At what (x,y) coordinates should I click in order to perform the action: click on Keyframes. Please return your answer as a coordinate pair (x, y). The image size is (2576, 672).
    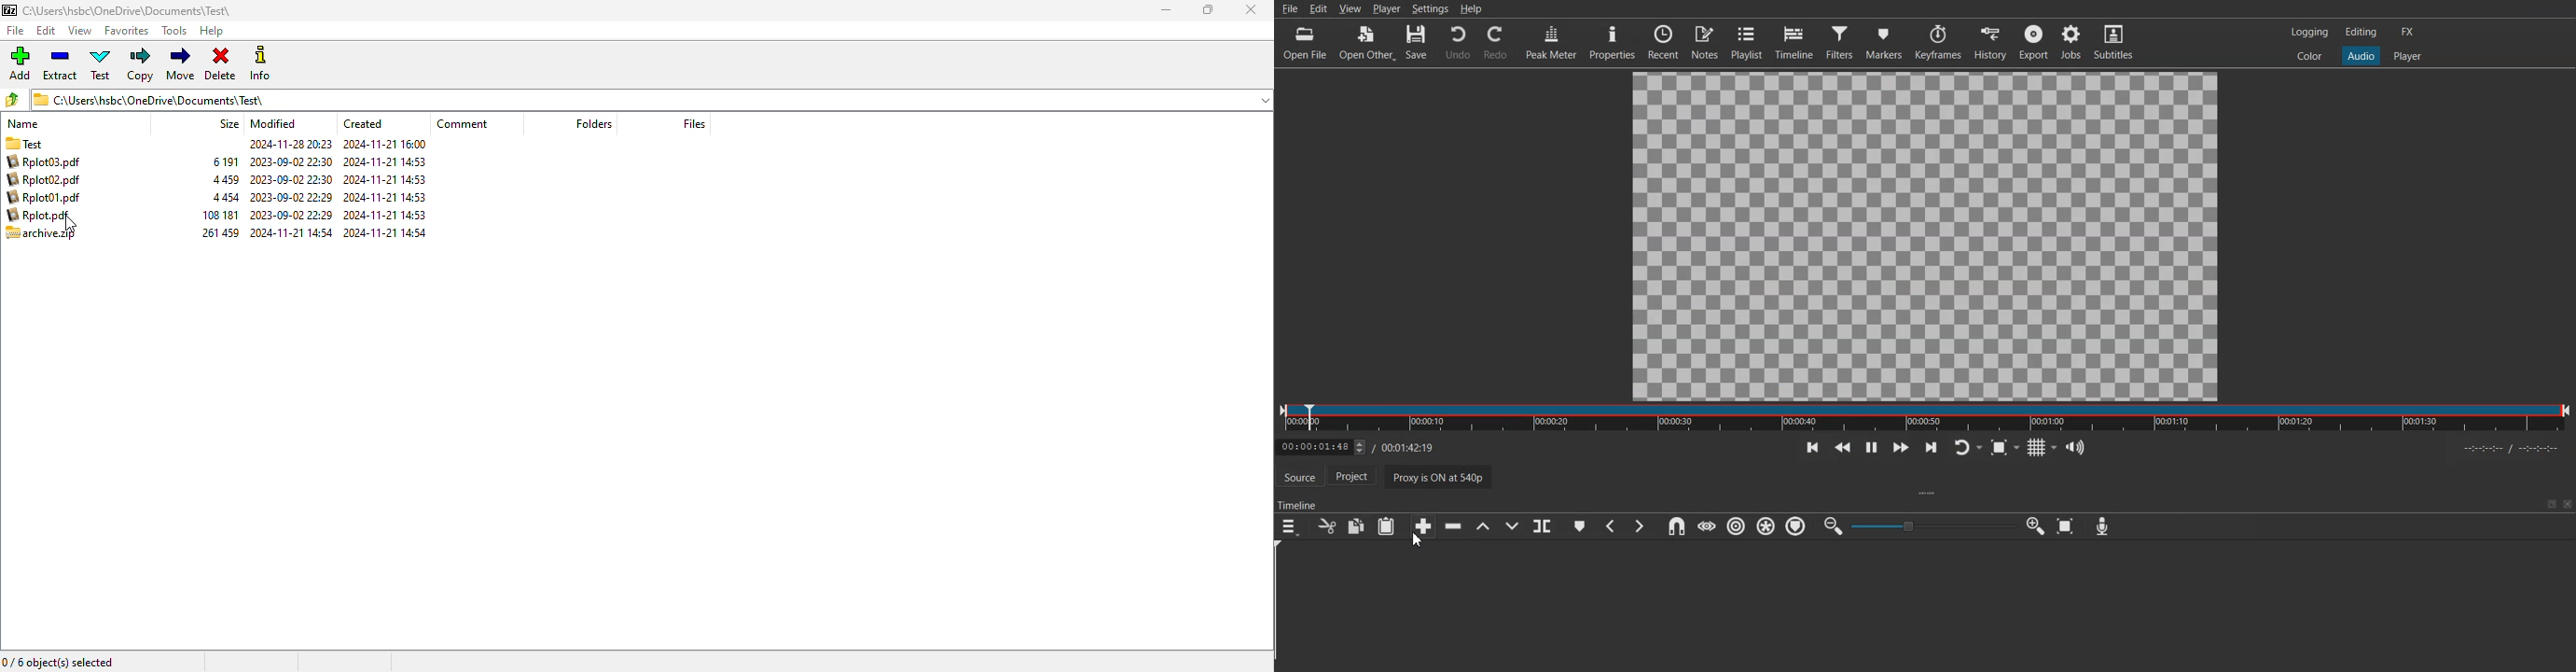
    Looking at the image, I should click on (1939, 41).